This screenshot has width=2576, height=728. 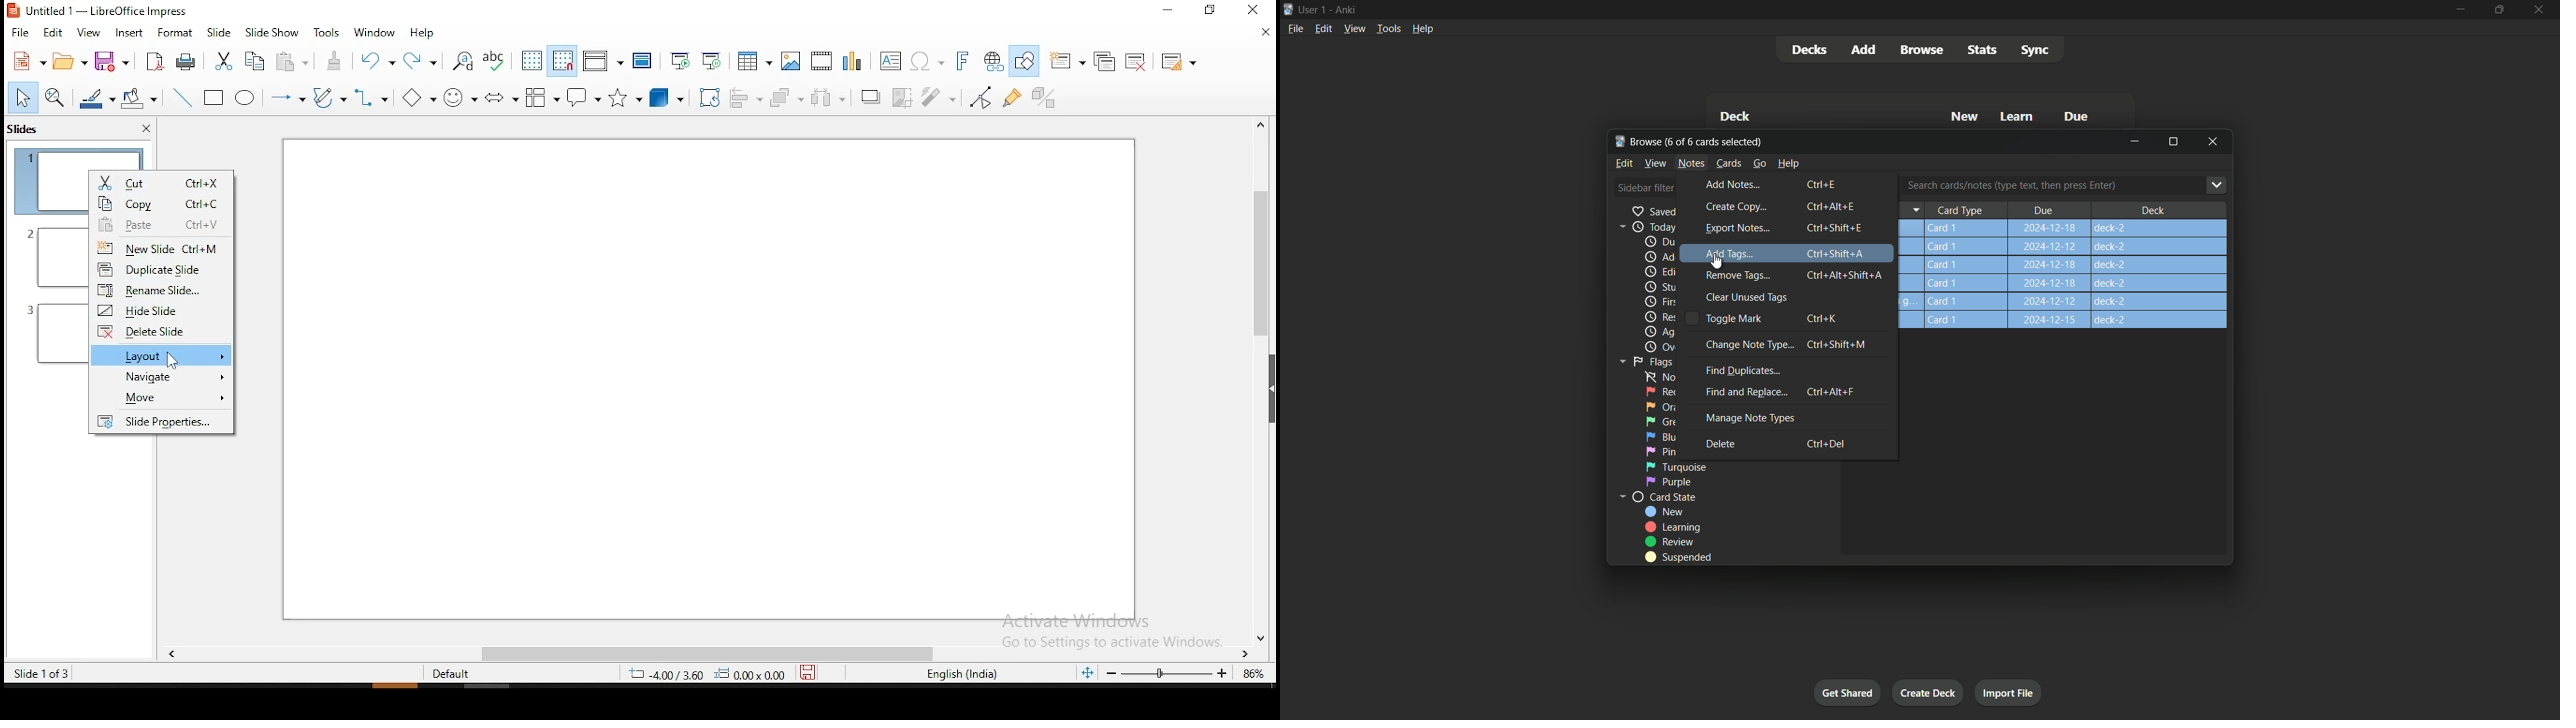 I want to click on save, so click(x=109, y=62).